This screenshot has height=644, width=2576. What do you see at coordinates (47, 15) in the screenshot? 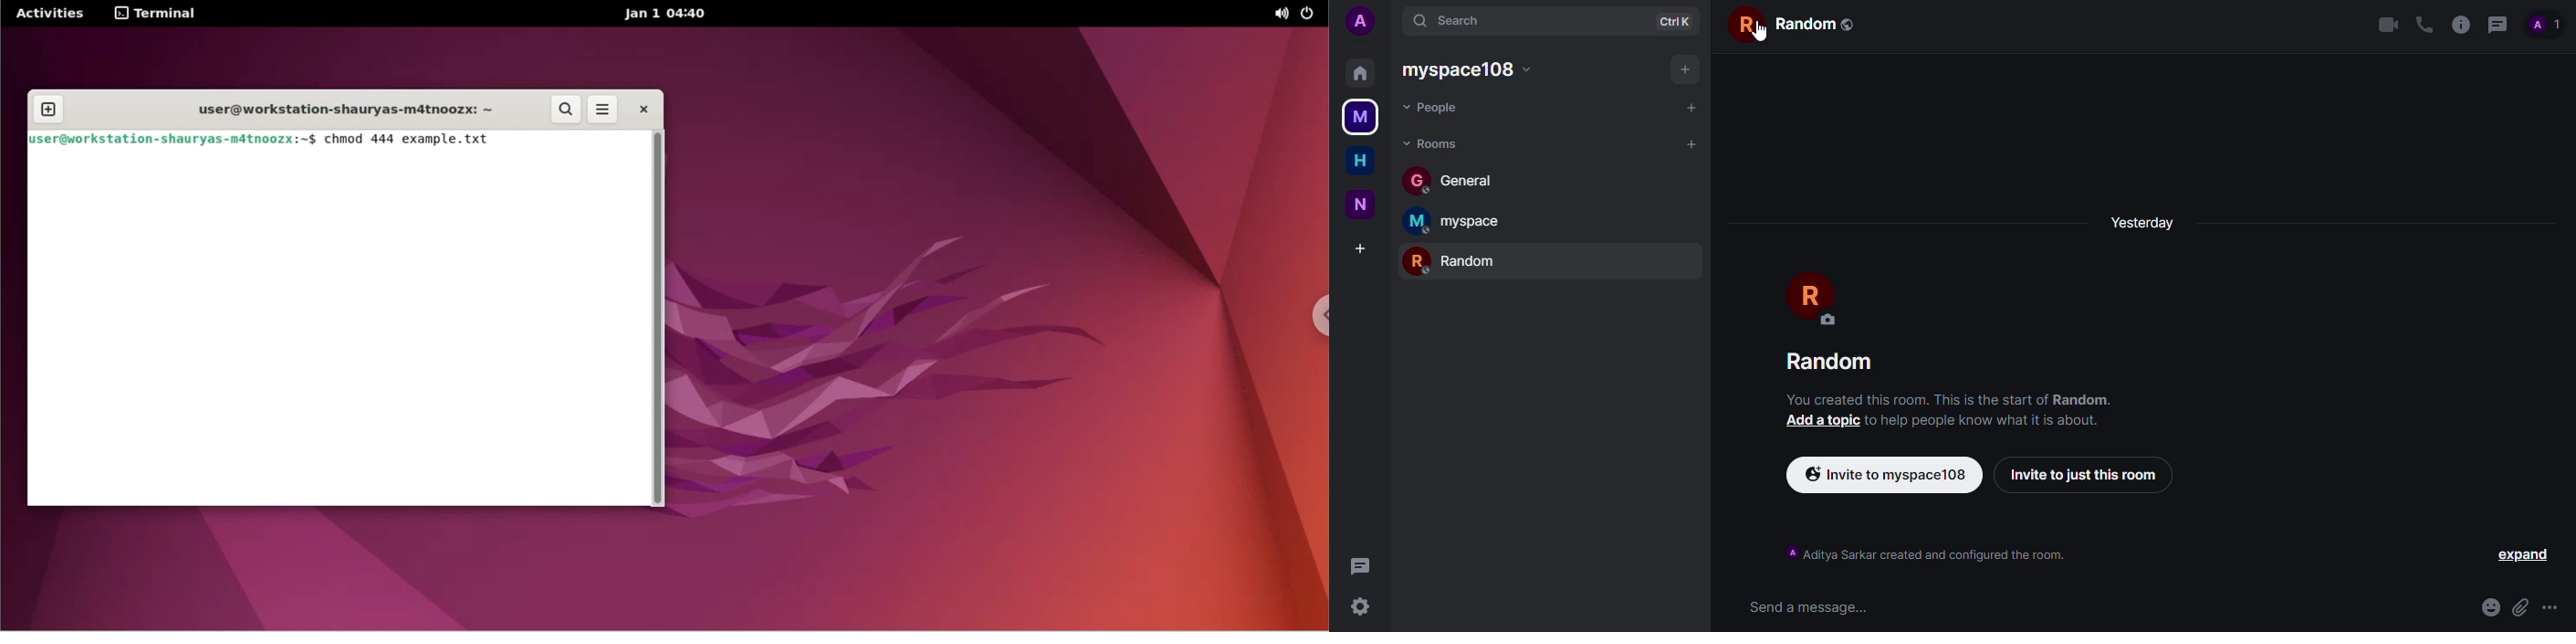
I see `Activities` at bounding box center [47, 15].